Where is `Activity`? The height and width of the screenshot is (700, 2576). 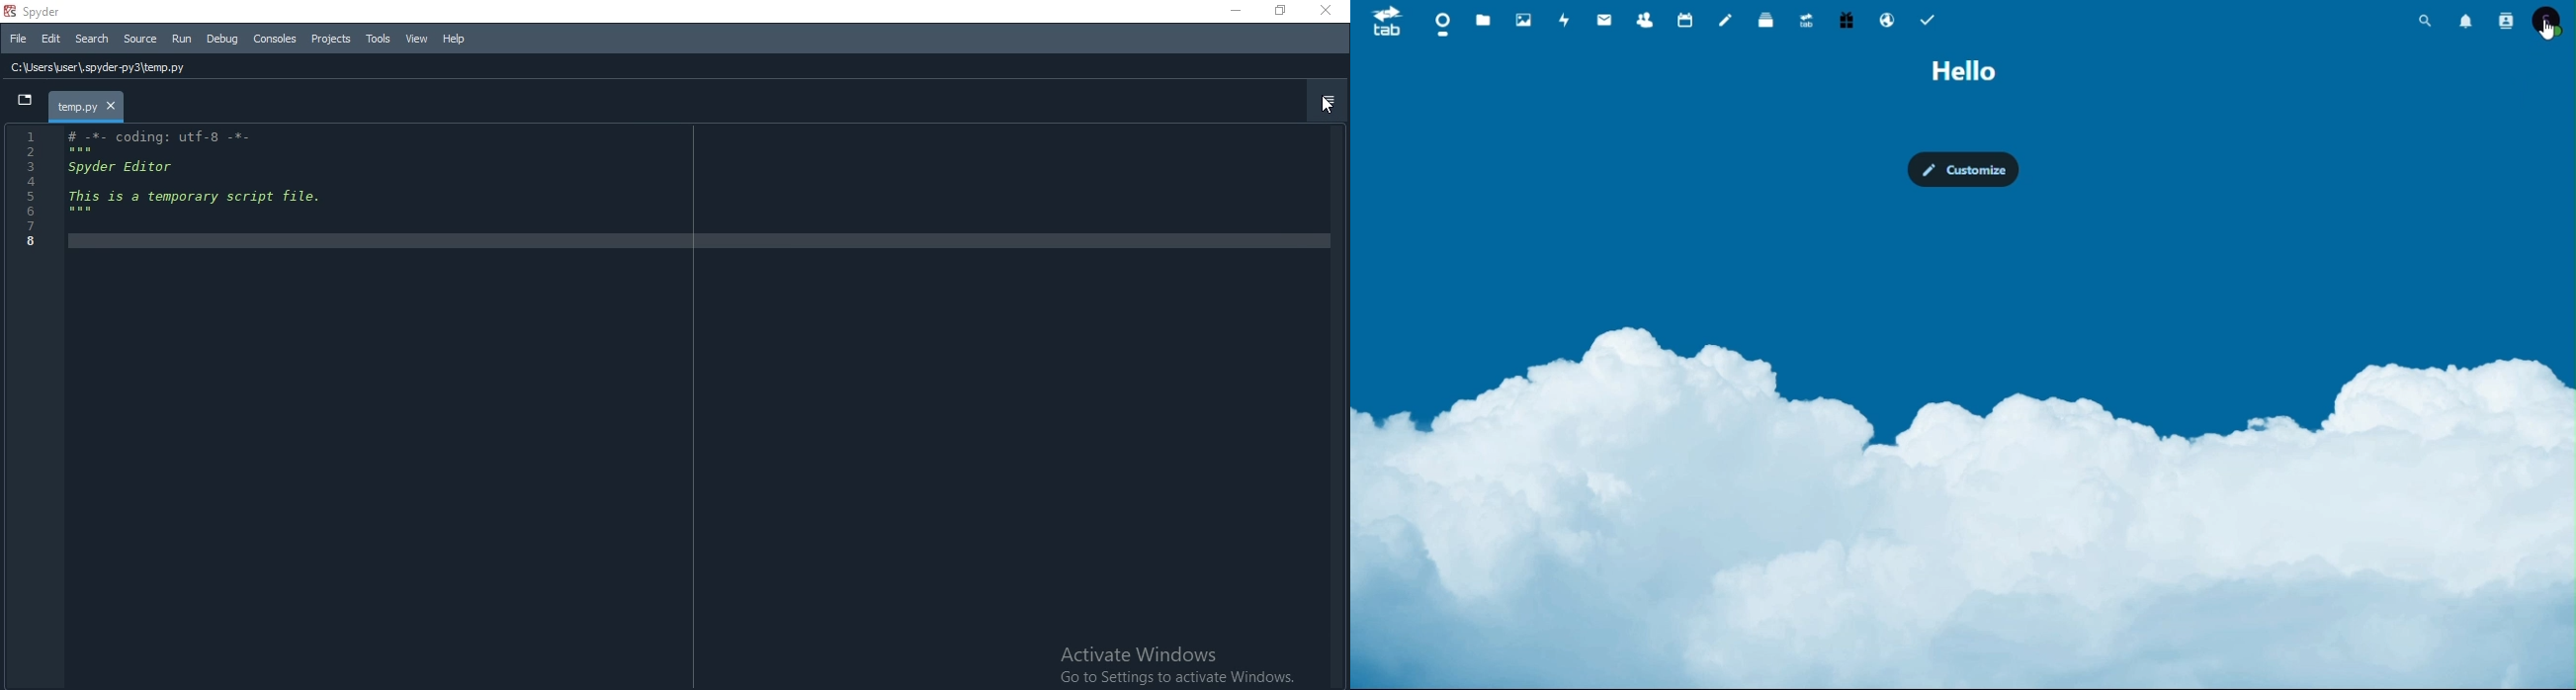
Activity is located at coordinates (1565, 18).